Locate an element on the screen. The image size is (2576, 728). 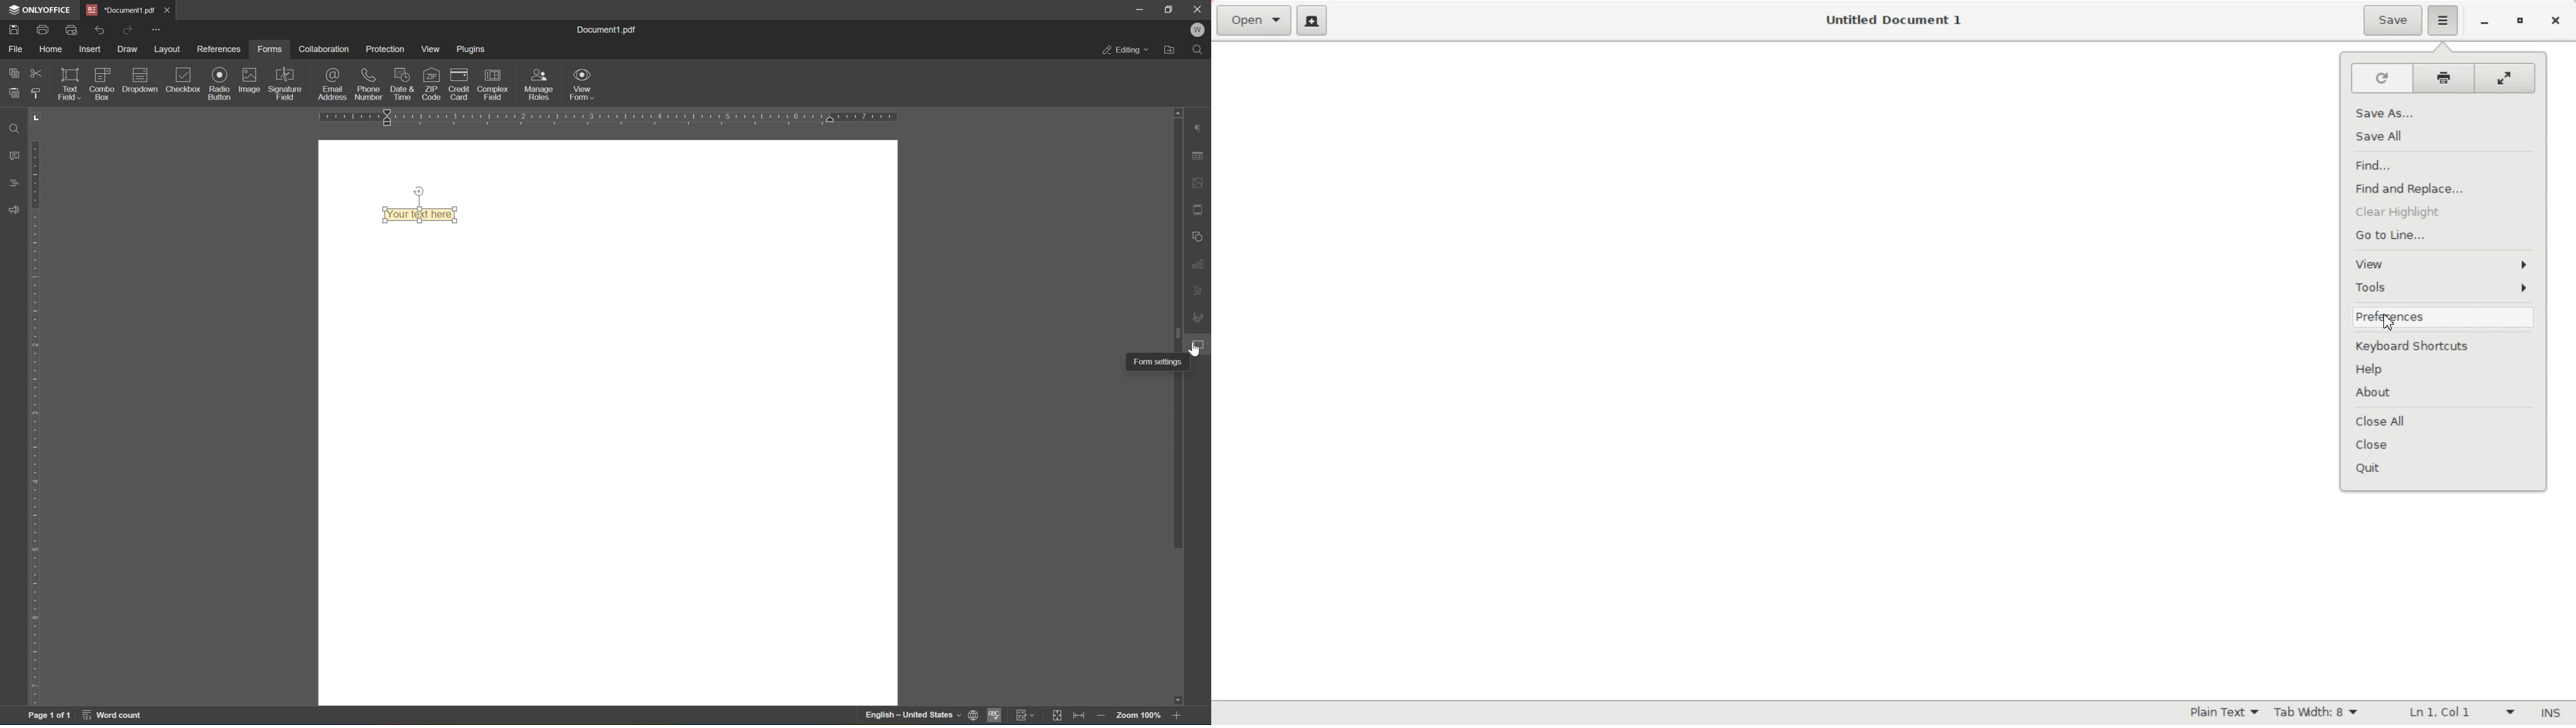
checkbox is located at coordinates (185, 79).